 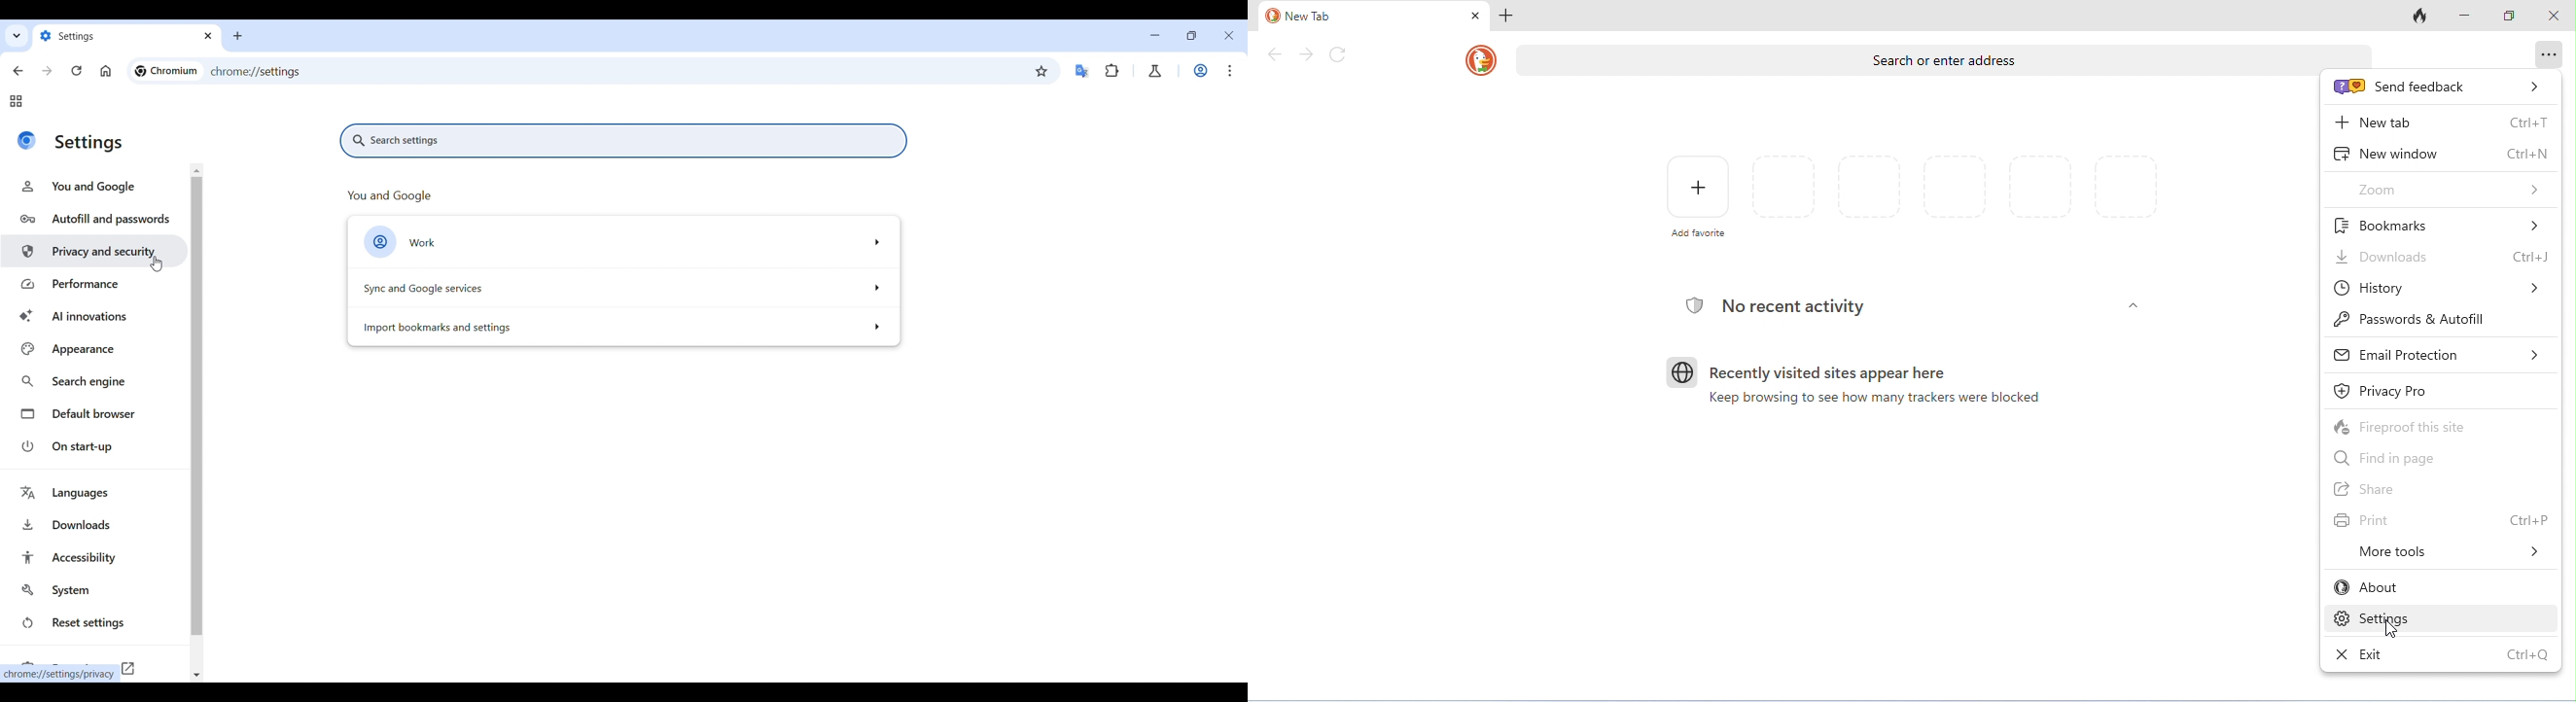 I want to click on no recently activity, so click(x=1778, y=308).